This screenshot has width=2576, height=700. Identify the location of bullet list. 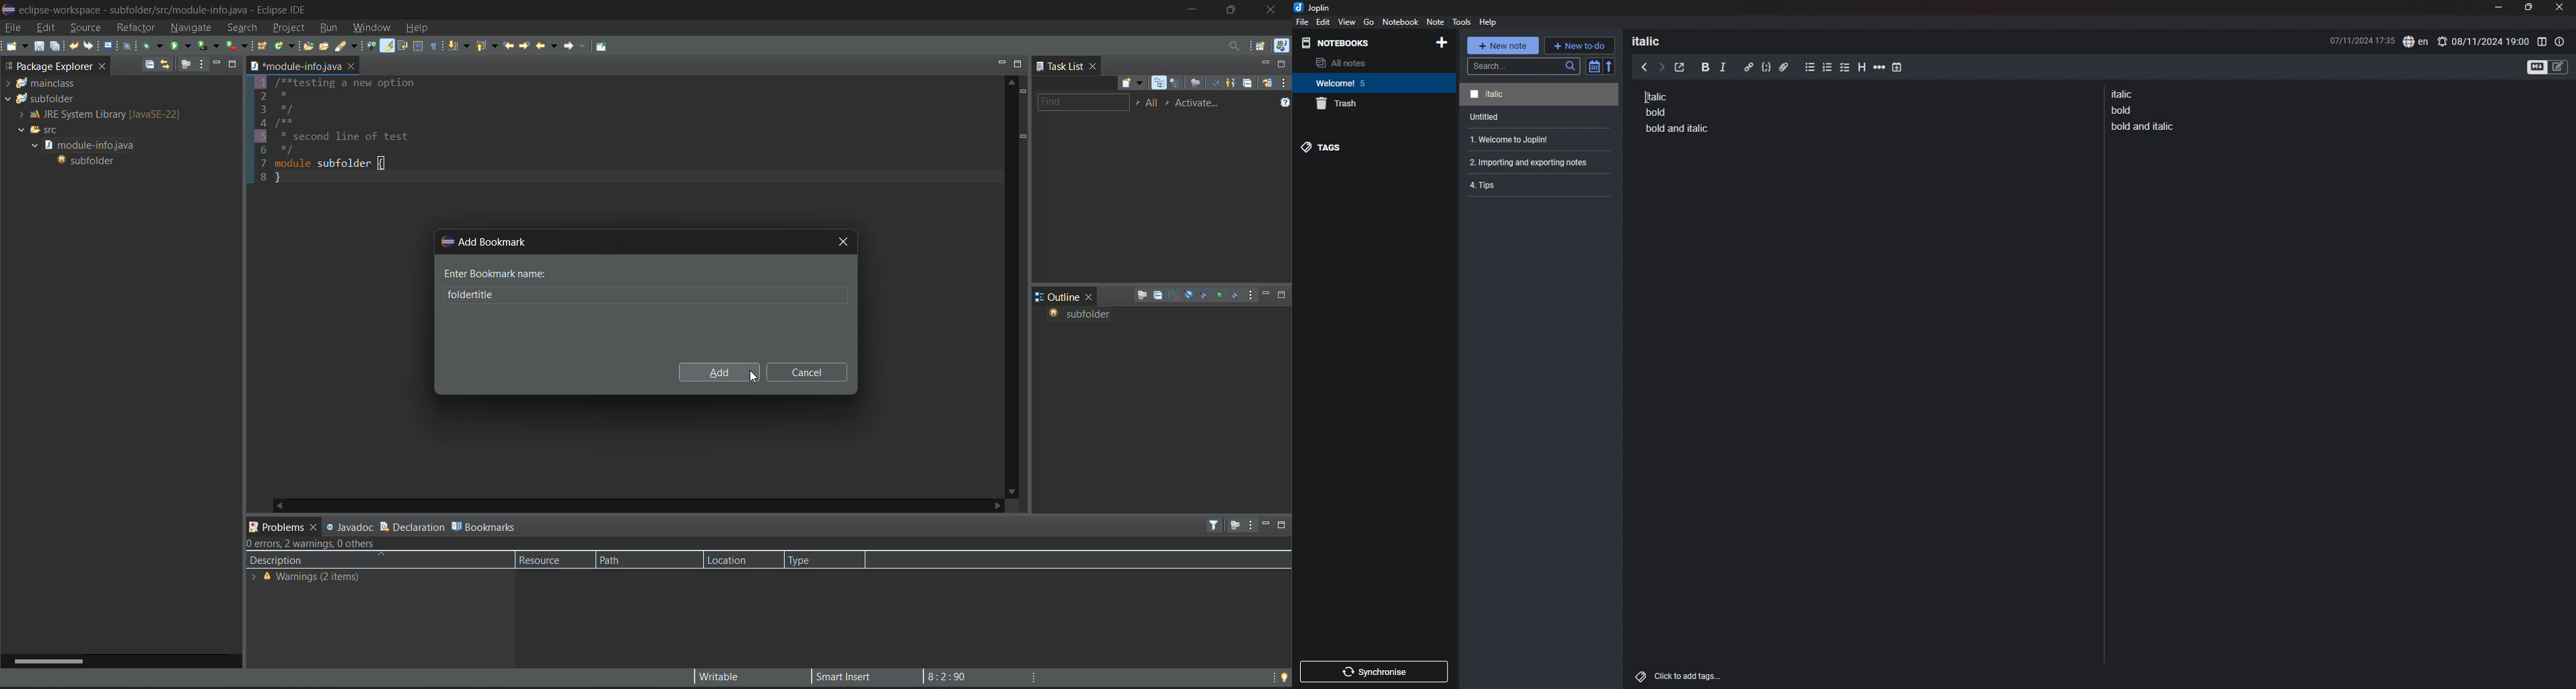
(1810, 68).